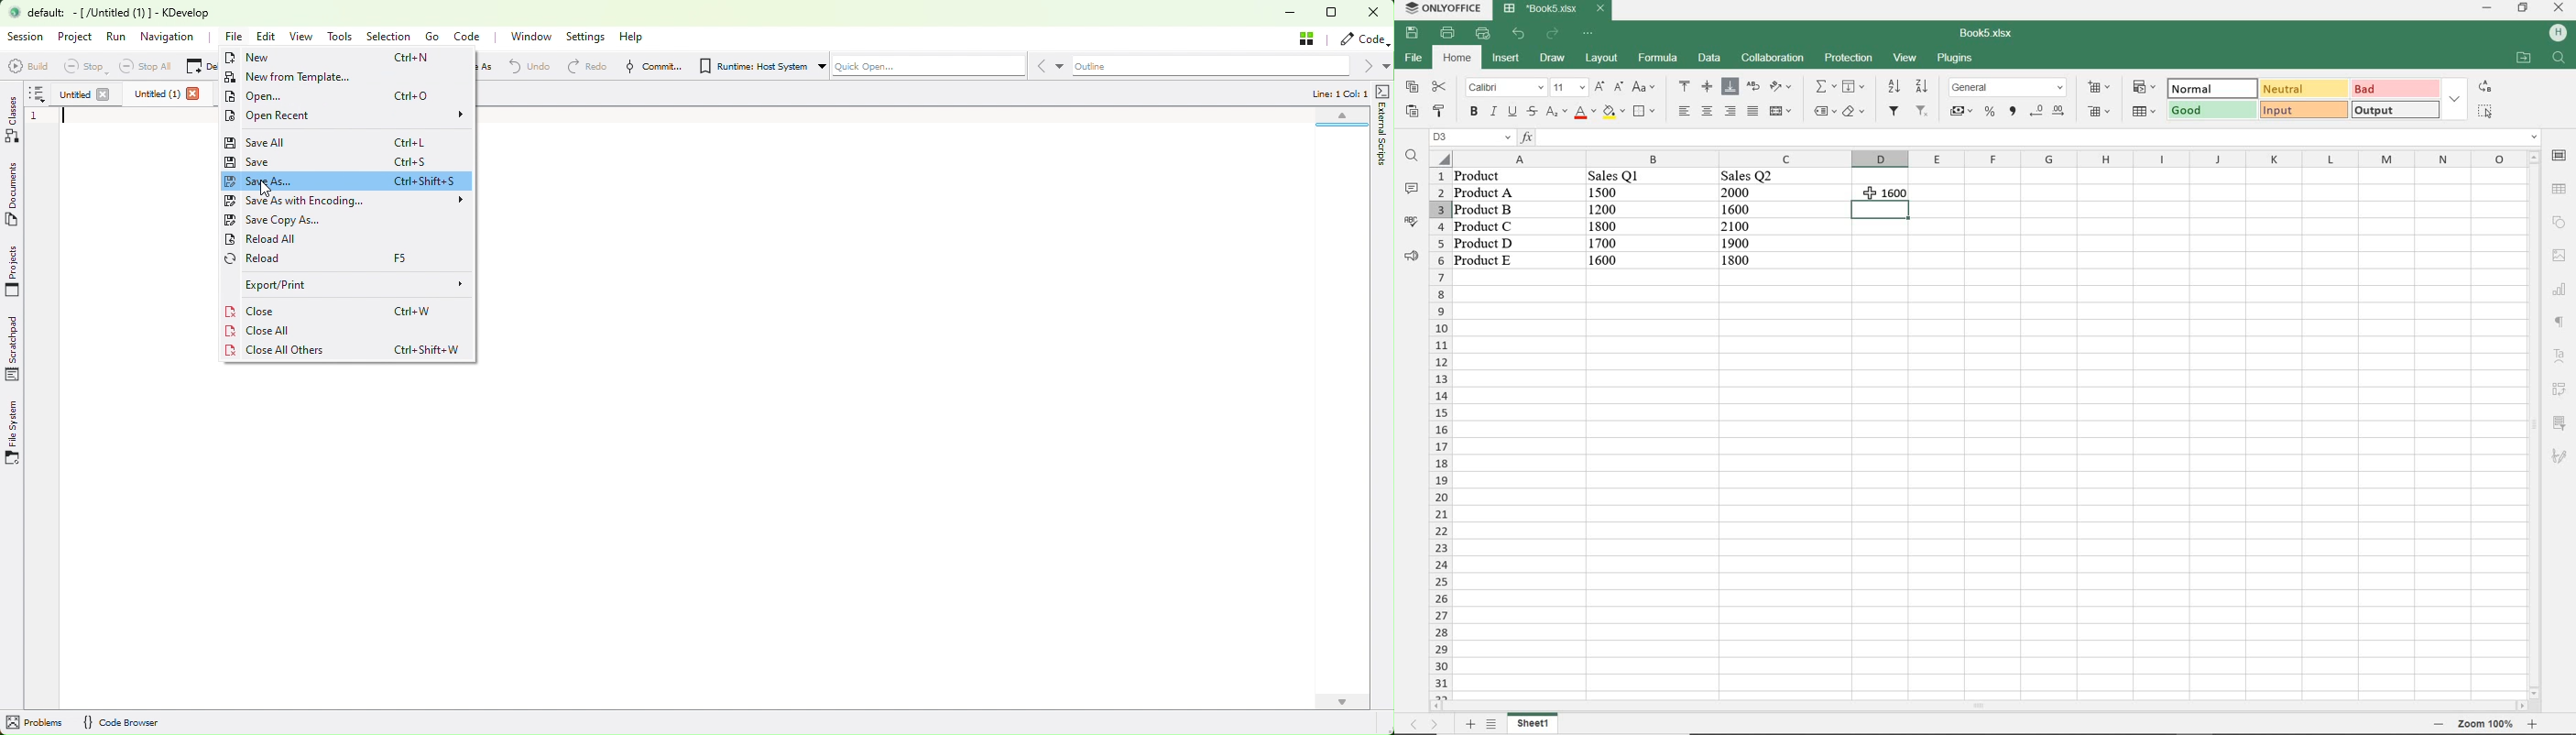 Image resolution: width=2576 pixels, height=756 pixels. I want to click on open file location, so click(2524, 57).